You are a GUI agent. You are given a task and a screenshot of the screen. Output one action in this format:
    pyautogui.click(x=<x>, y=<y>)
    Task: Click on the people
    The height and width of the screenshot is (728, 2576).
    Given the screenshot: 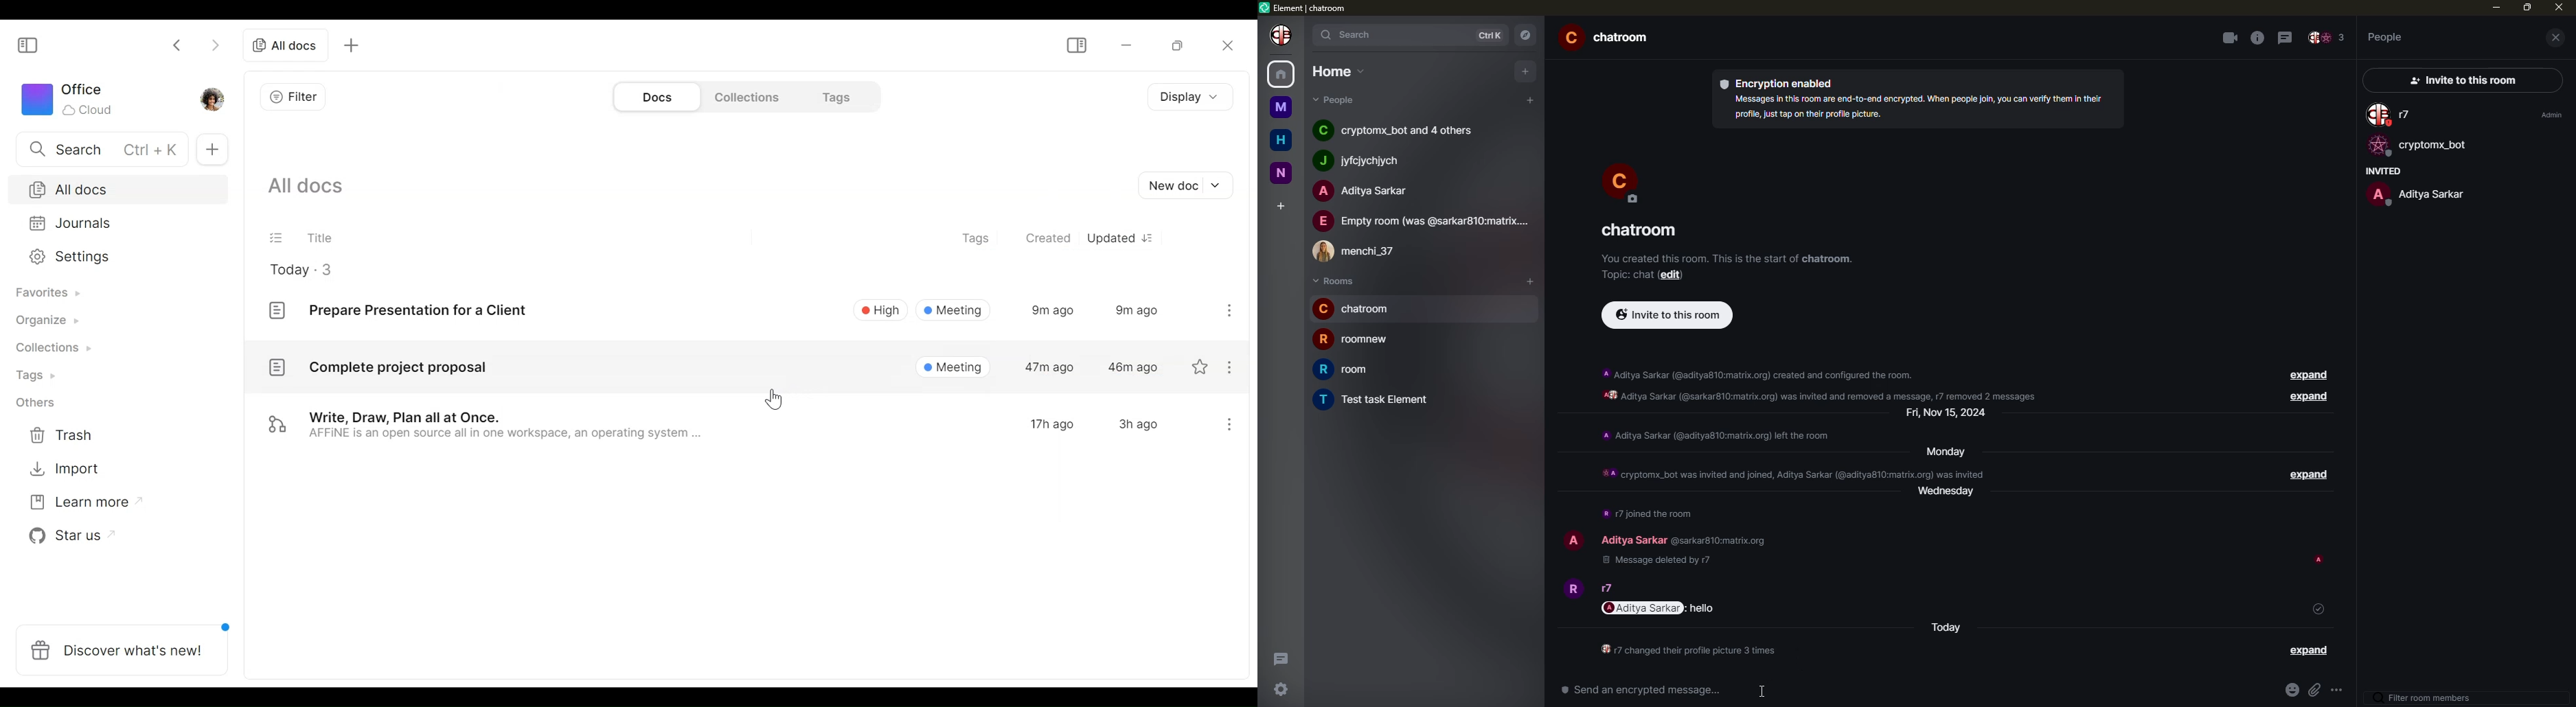 What is the action you would take?
    pyautogui.click(x=1633, y=540)
    